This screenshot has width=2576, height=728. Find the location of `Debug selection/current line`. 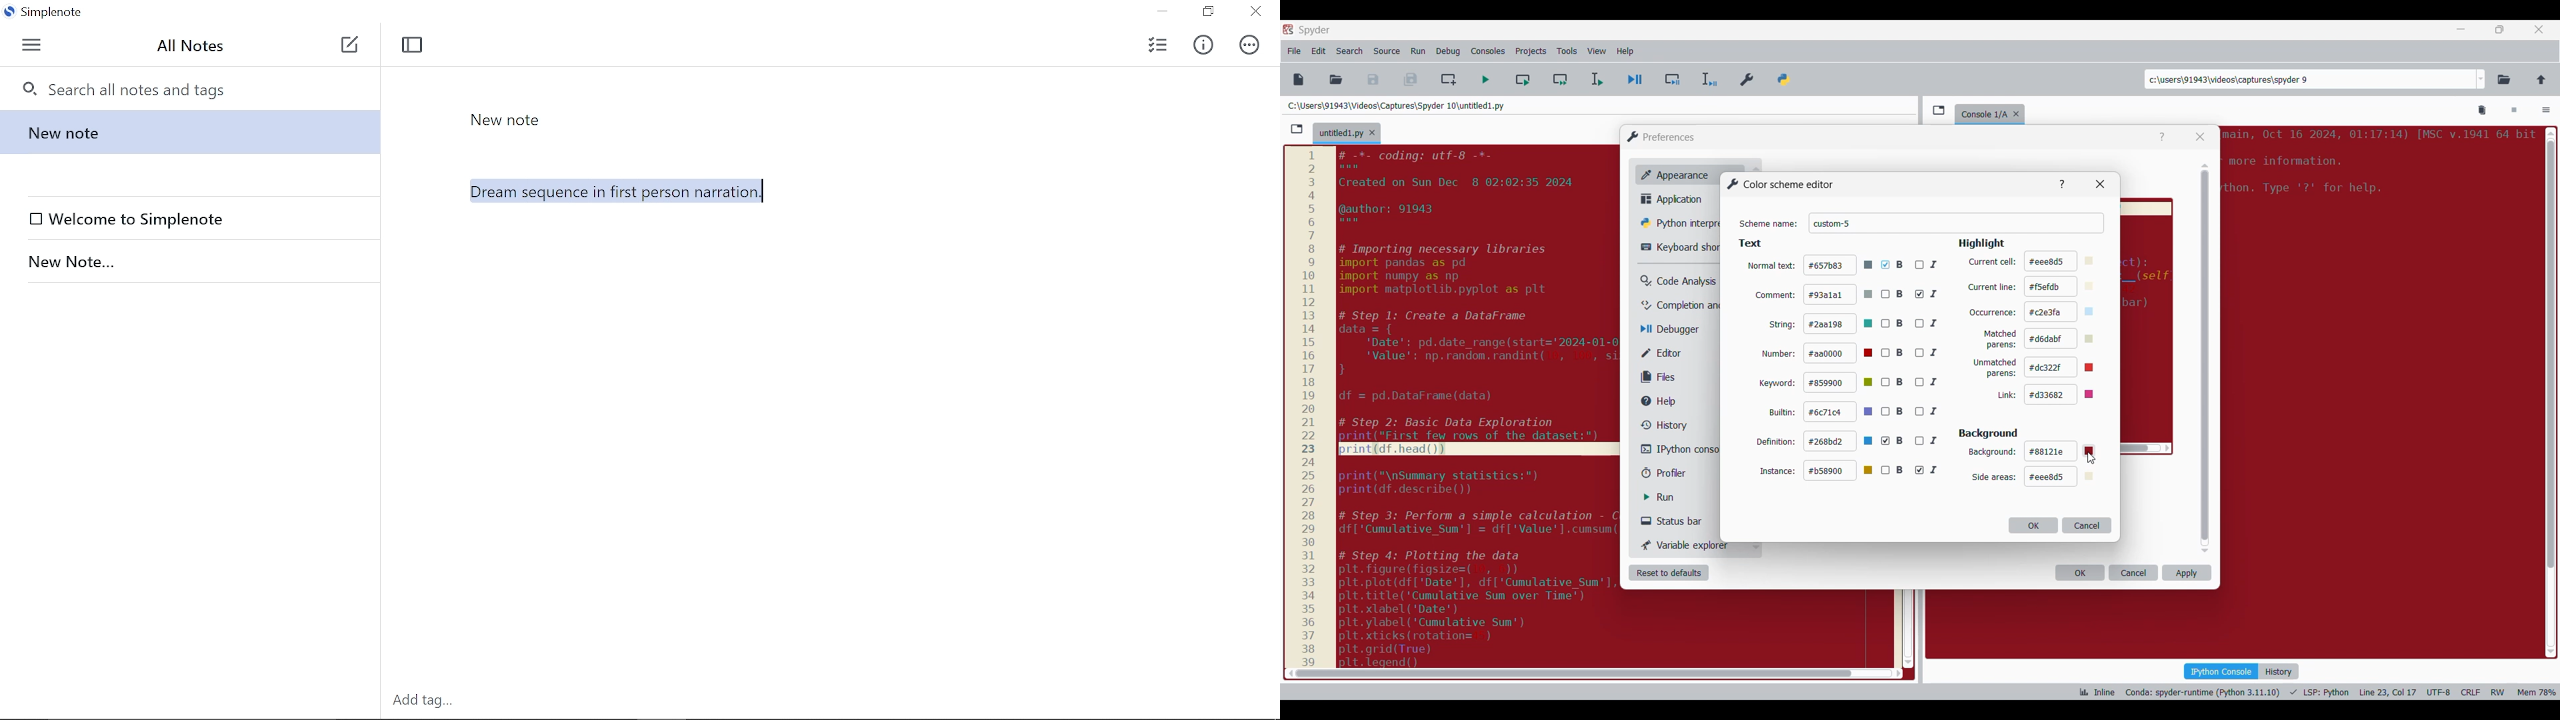

Debug selection/current line is located at coordinates (1708, 79).